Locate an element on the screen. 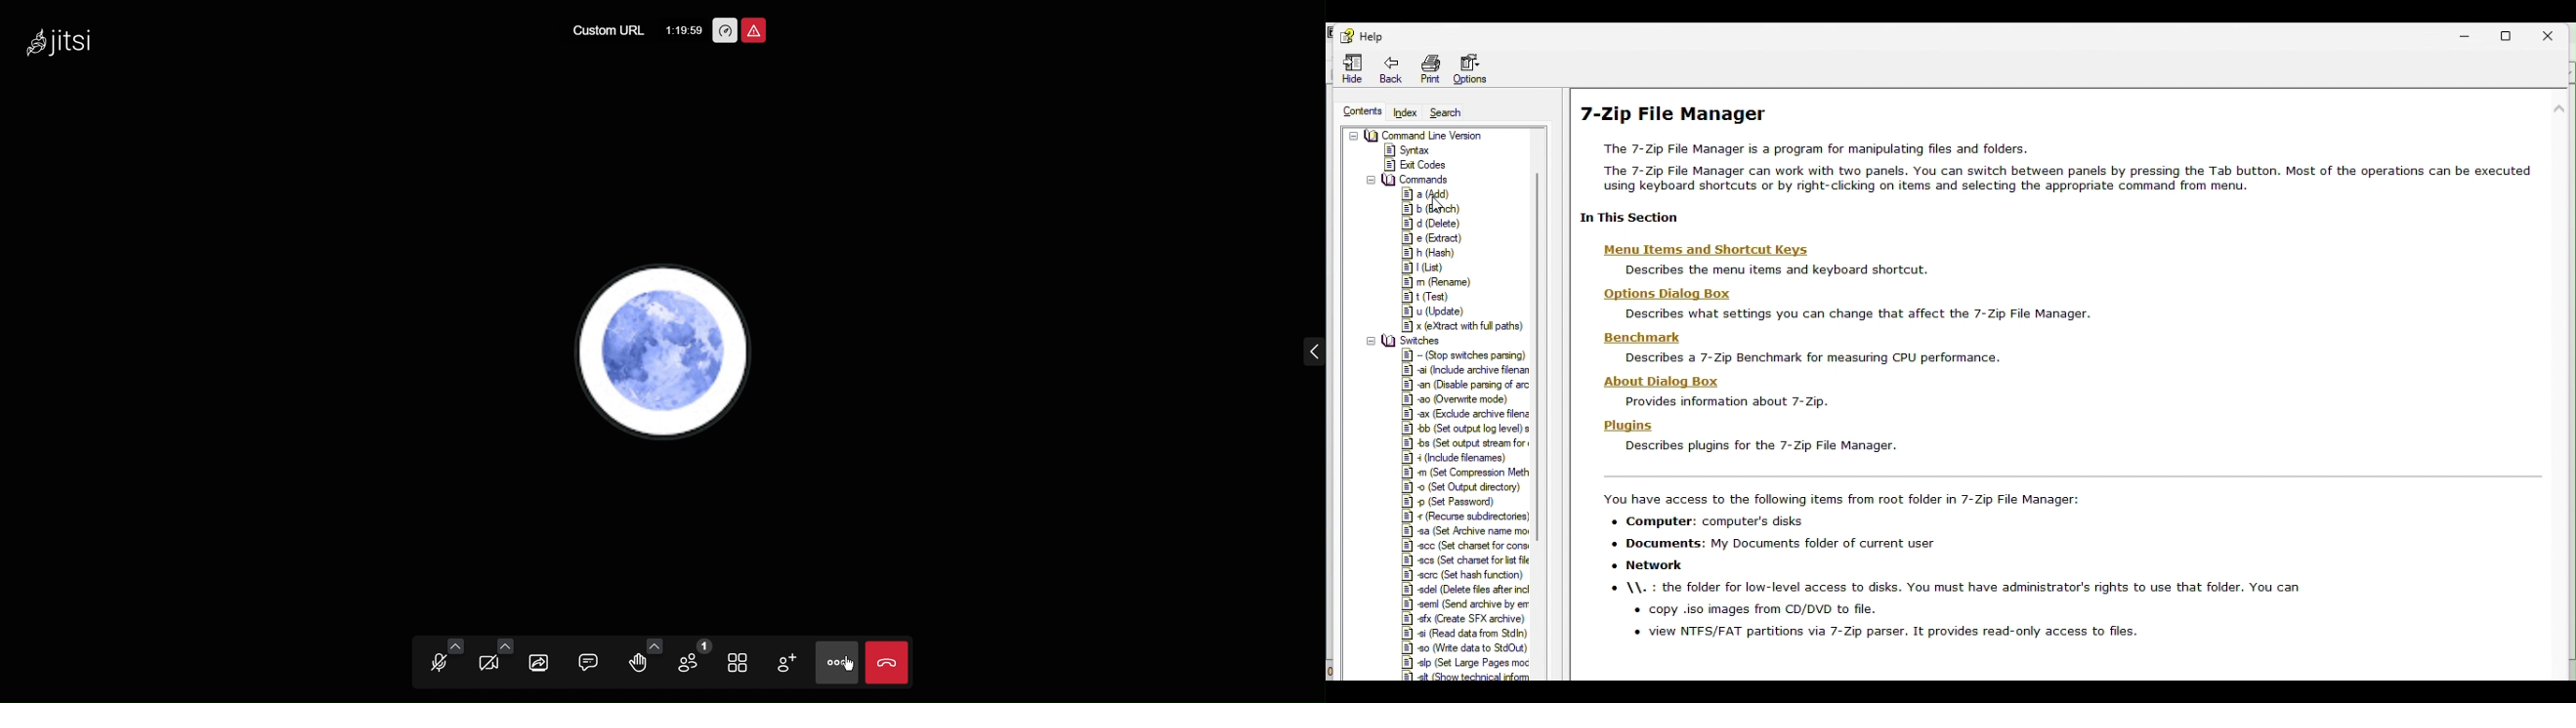  Participants is located at coordinates (695, 661).